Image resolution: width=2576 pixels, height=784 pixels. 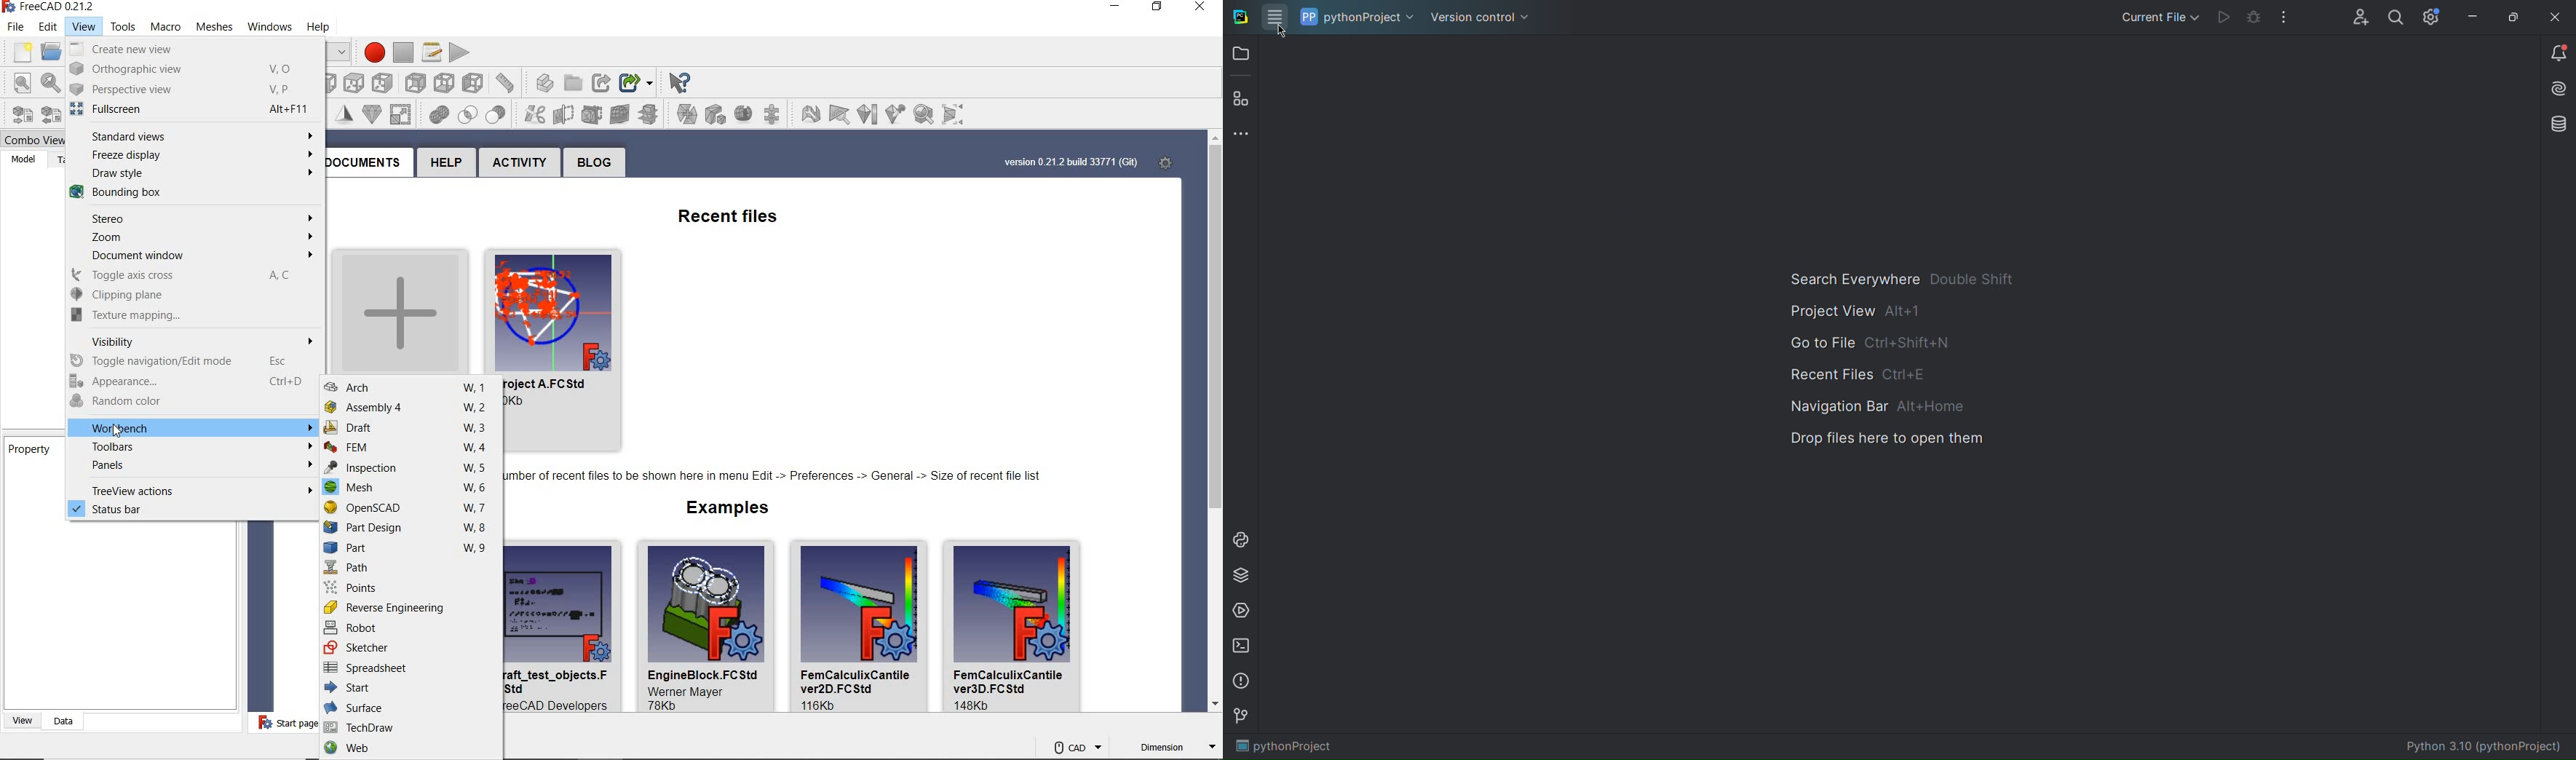 I want to click on difference, so click(x=470, y=114).